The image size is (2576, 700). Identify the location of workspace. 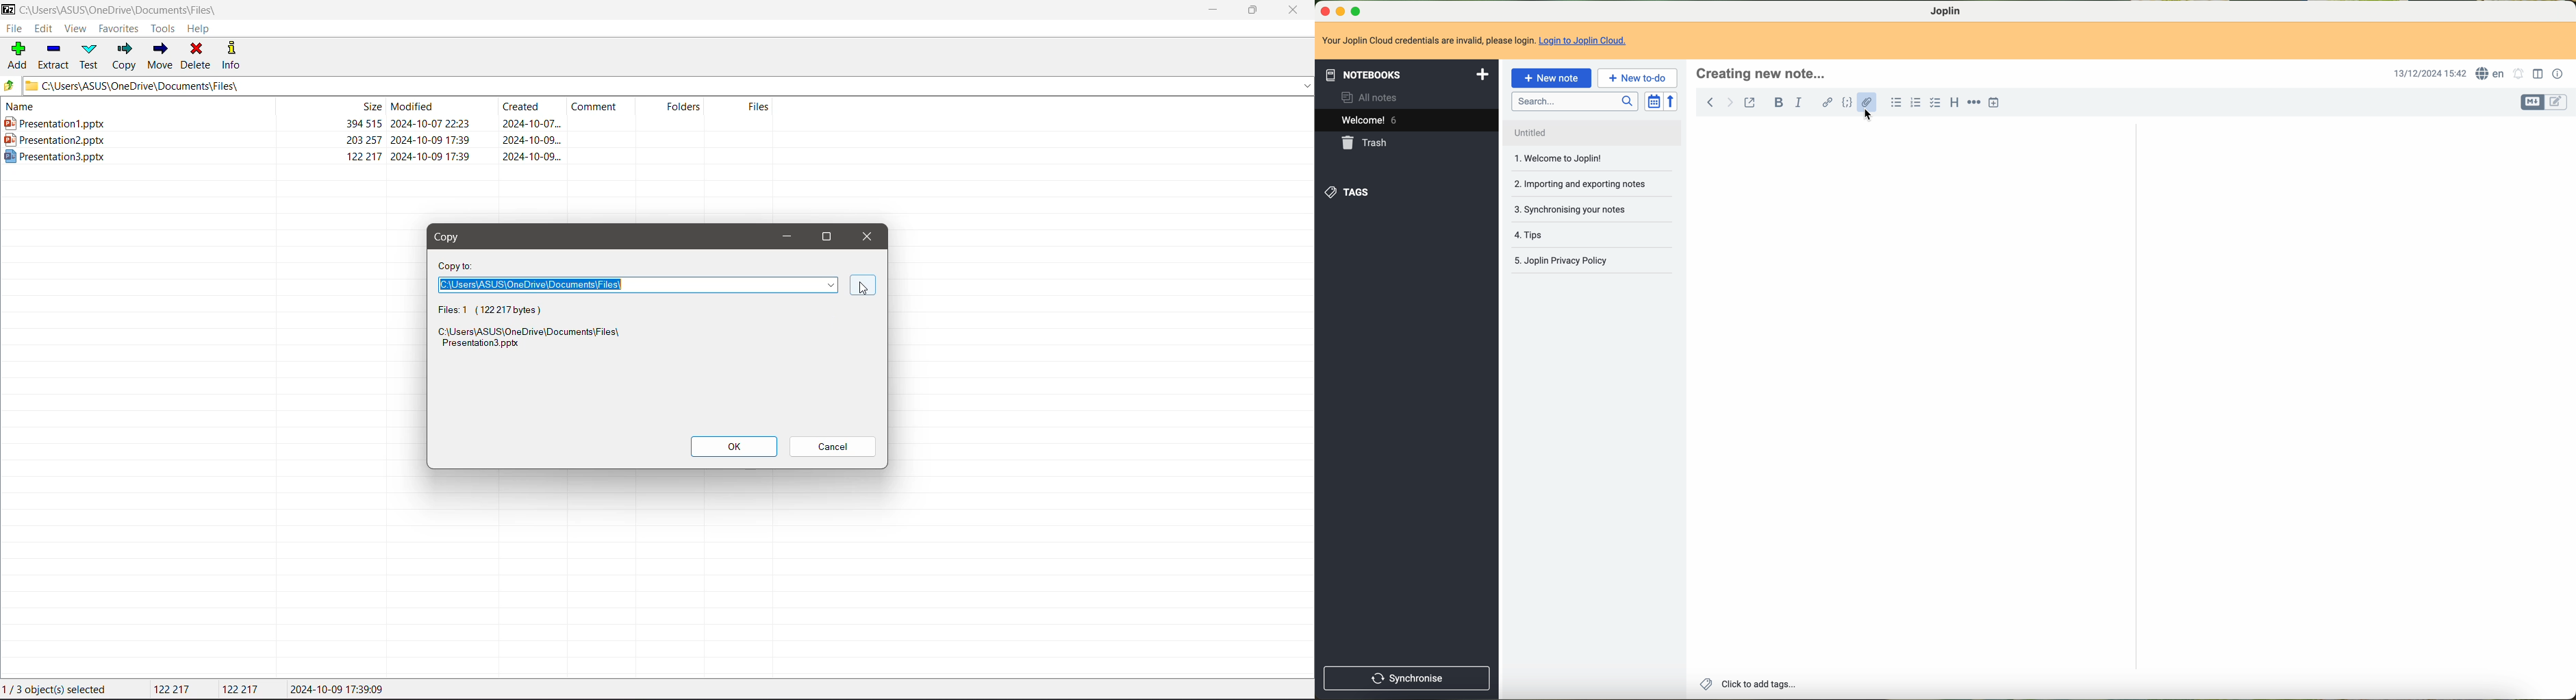
(2128, 403).